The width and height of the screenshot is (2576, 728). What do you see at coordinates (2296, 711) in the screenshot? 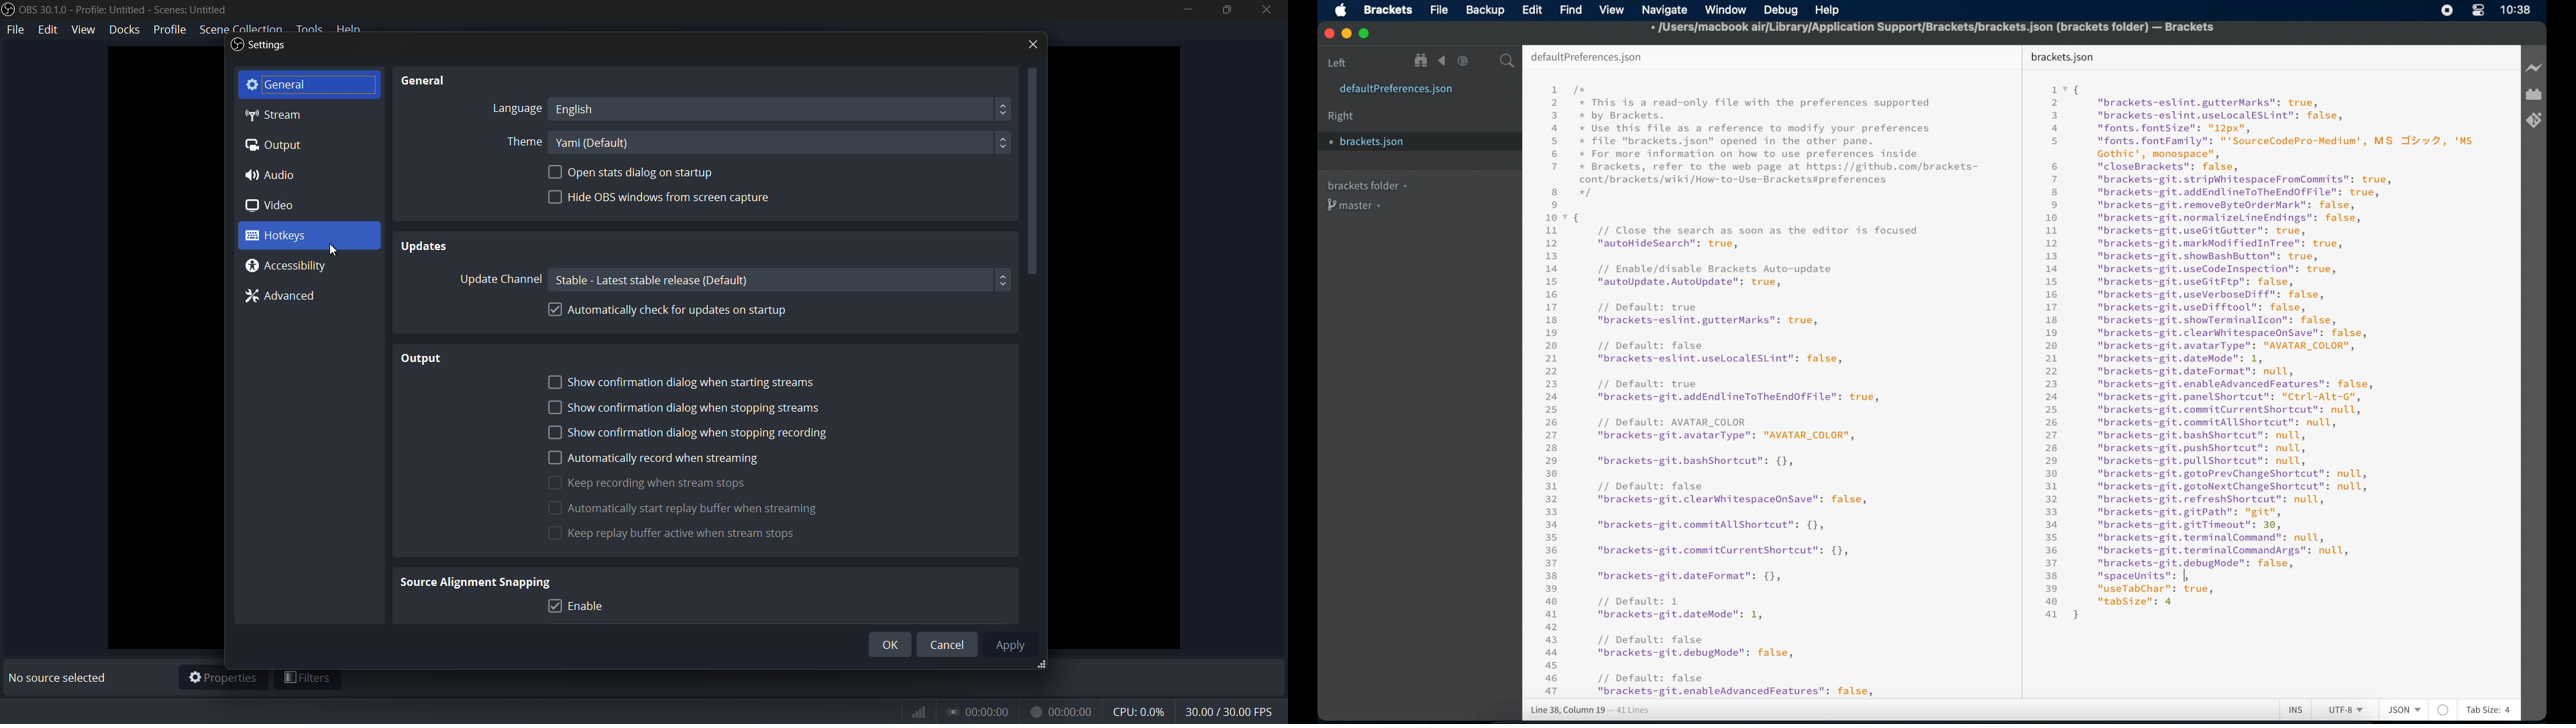
I see `ins` at bounding box center [2296, 711].